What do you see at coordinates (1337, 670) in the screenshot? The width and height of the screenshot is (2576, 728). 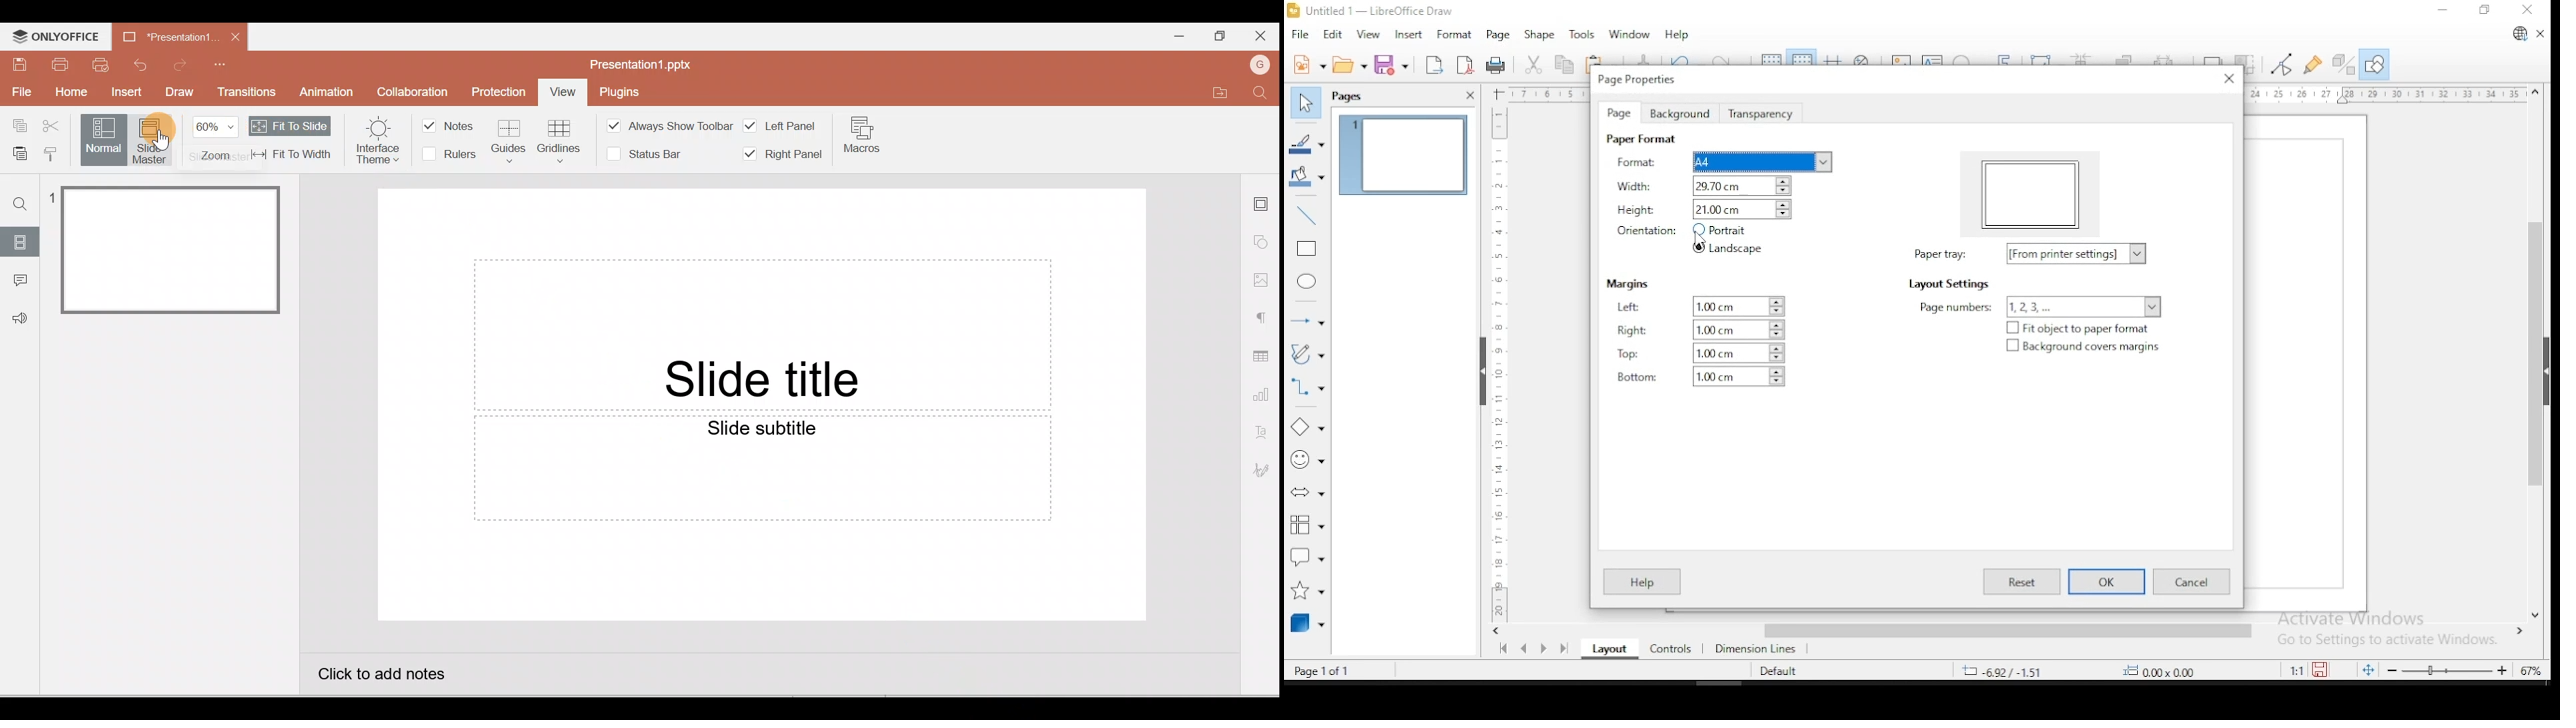 I see `Page Info` at bounding box center [1337, 670].